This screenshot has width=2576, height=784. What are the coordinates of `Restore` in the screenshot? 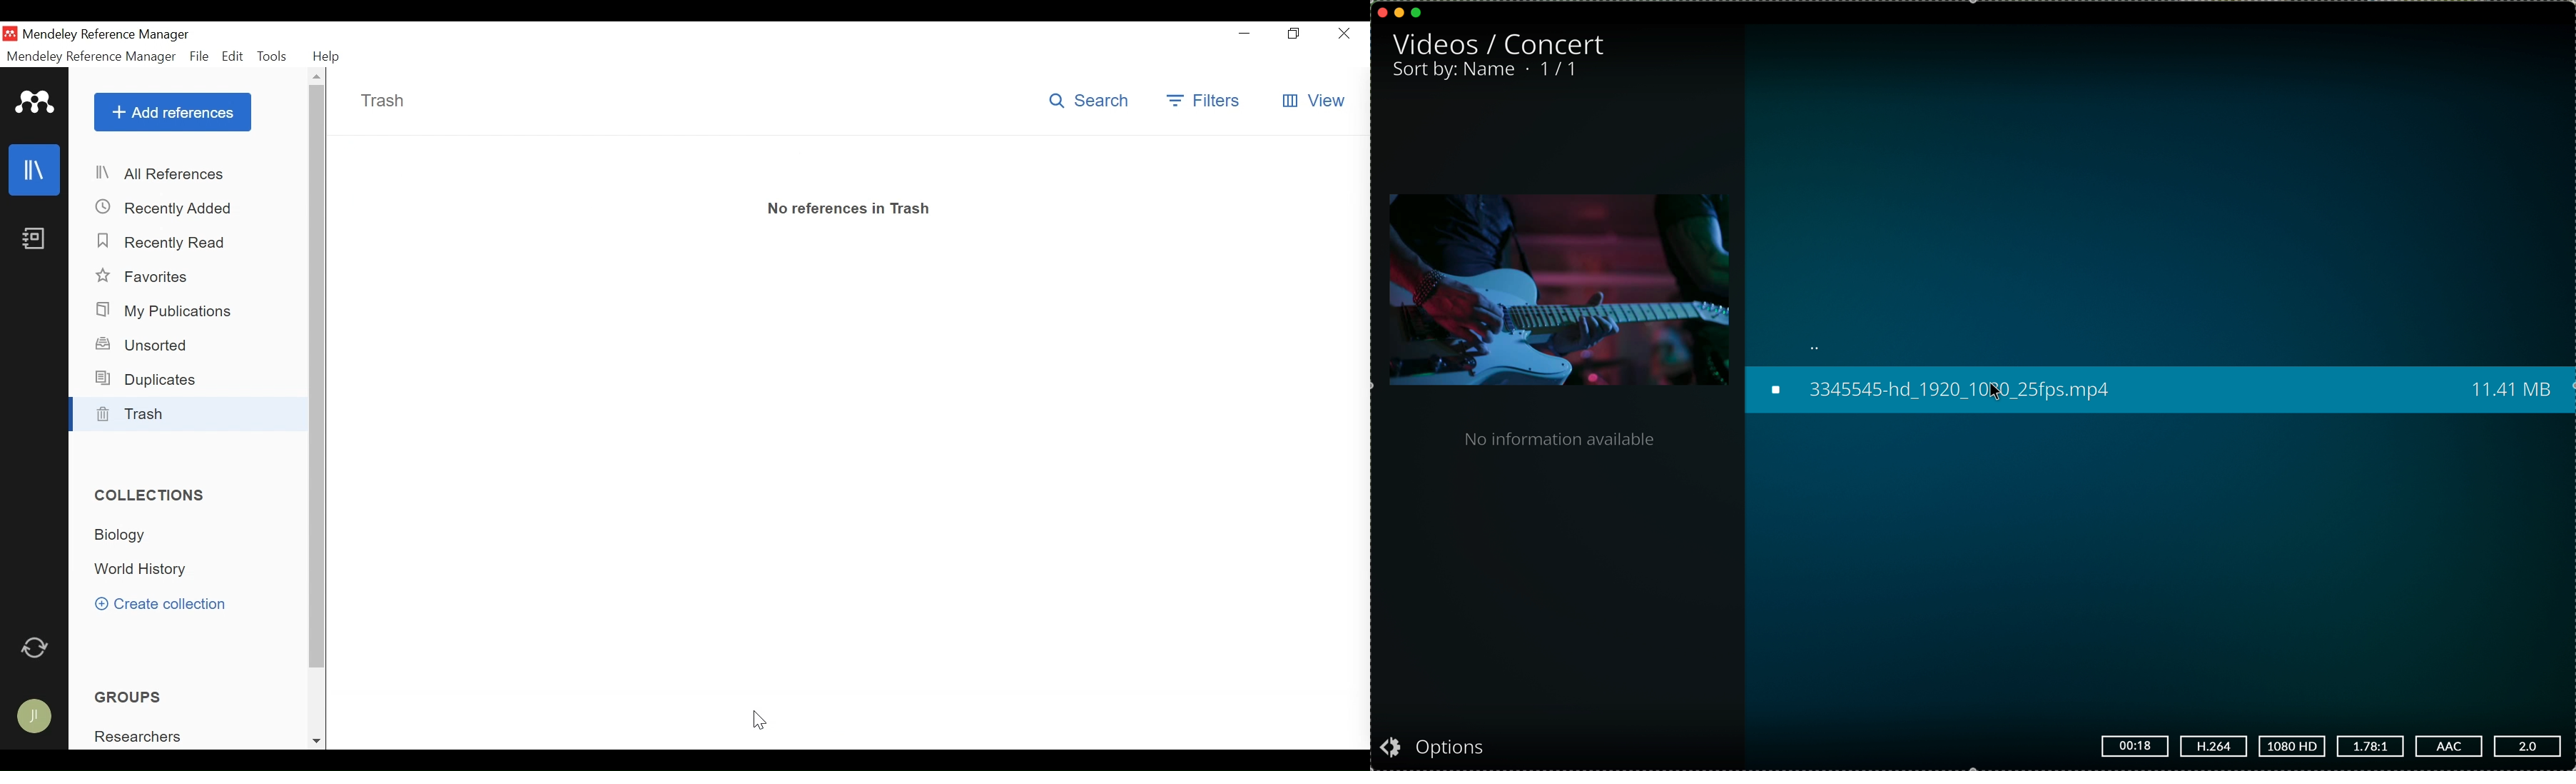 It's located at (1292, 34).